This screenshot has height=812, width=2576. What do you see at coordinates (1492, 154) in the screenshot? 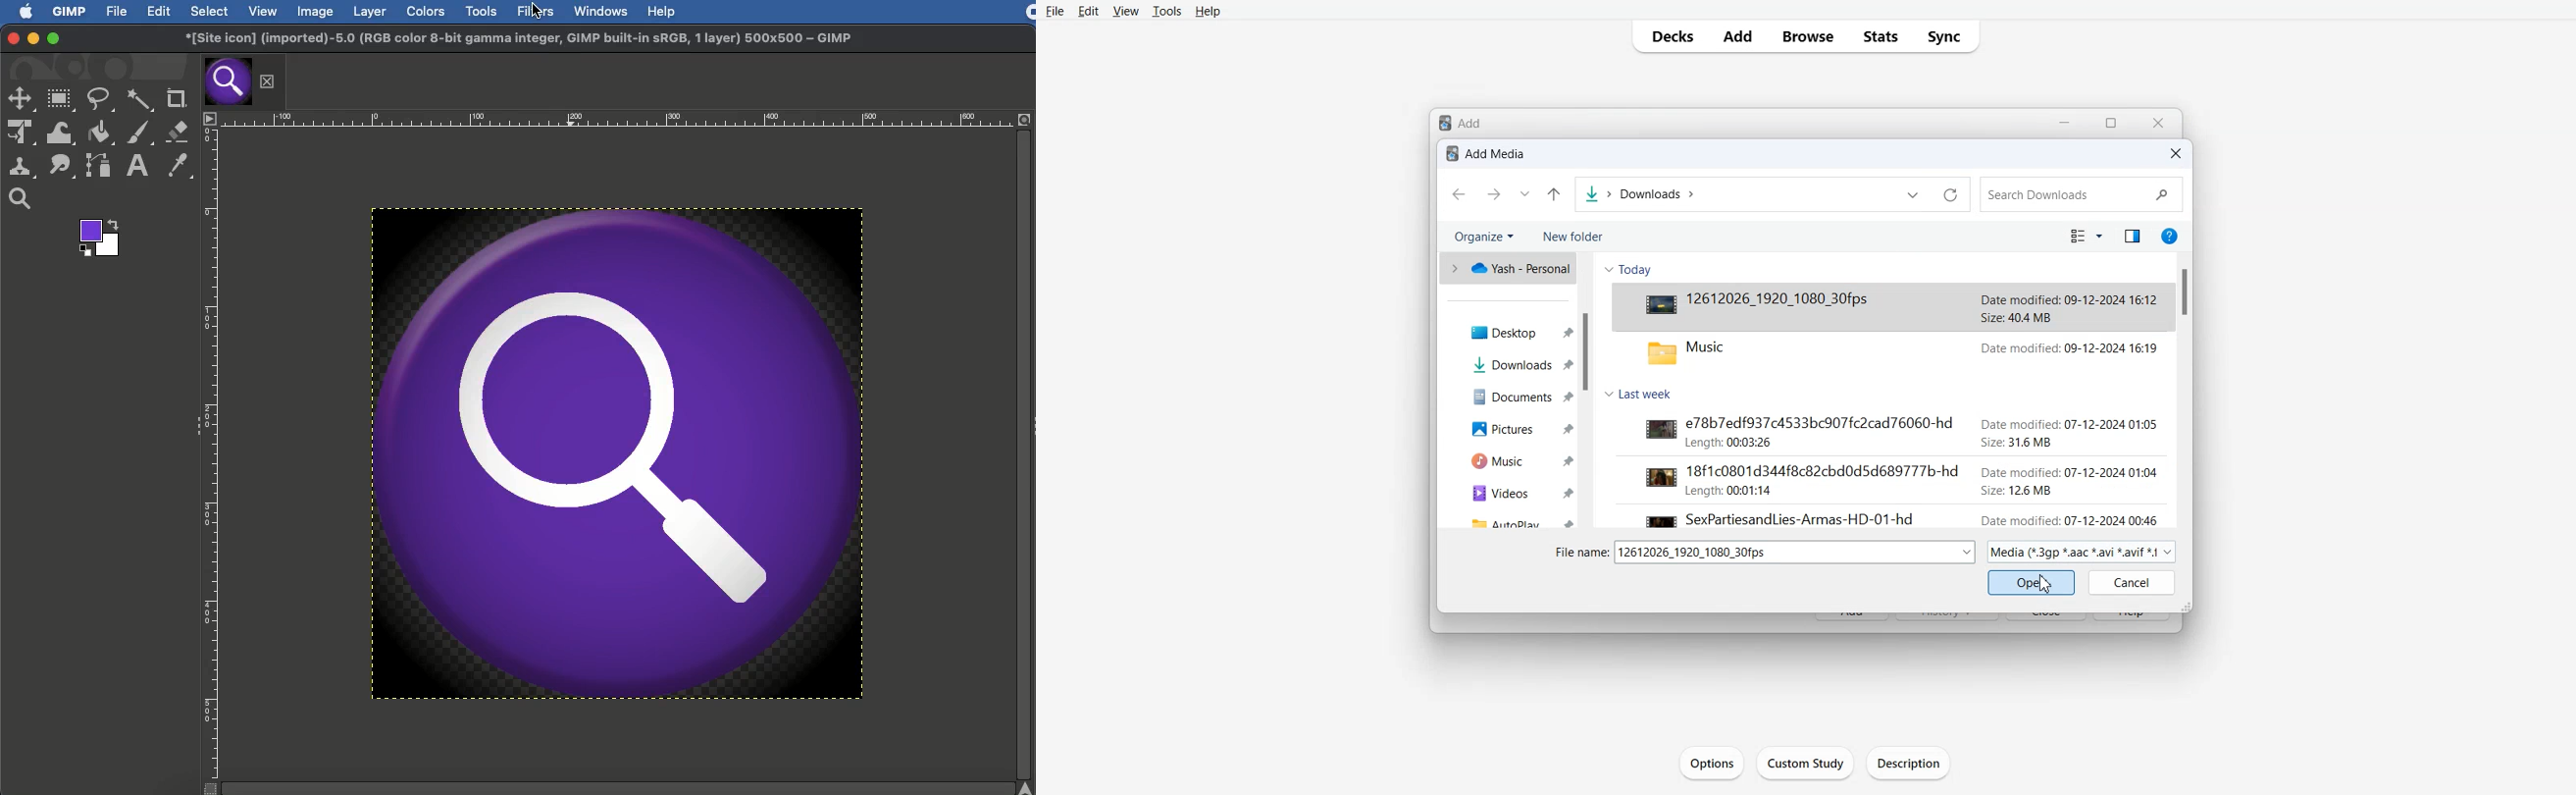
I see `Text` at bounding box center [1492, 154].